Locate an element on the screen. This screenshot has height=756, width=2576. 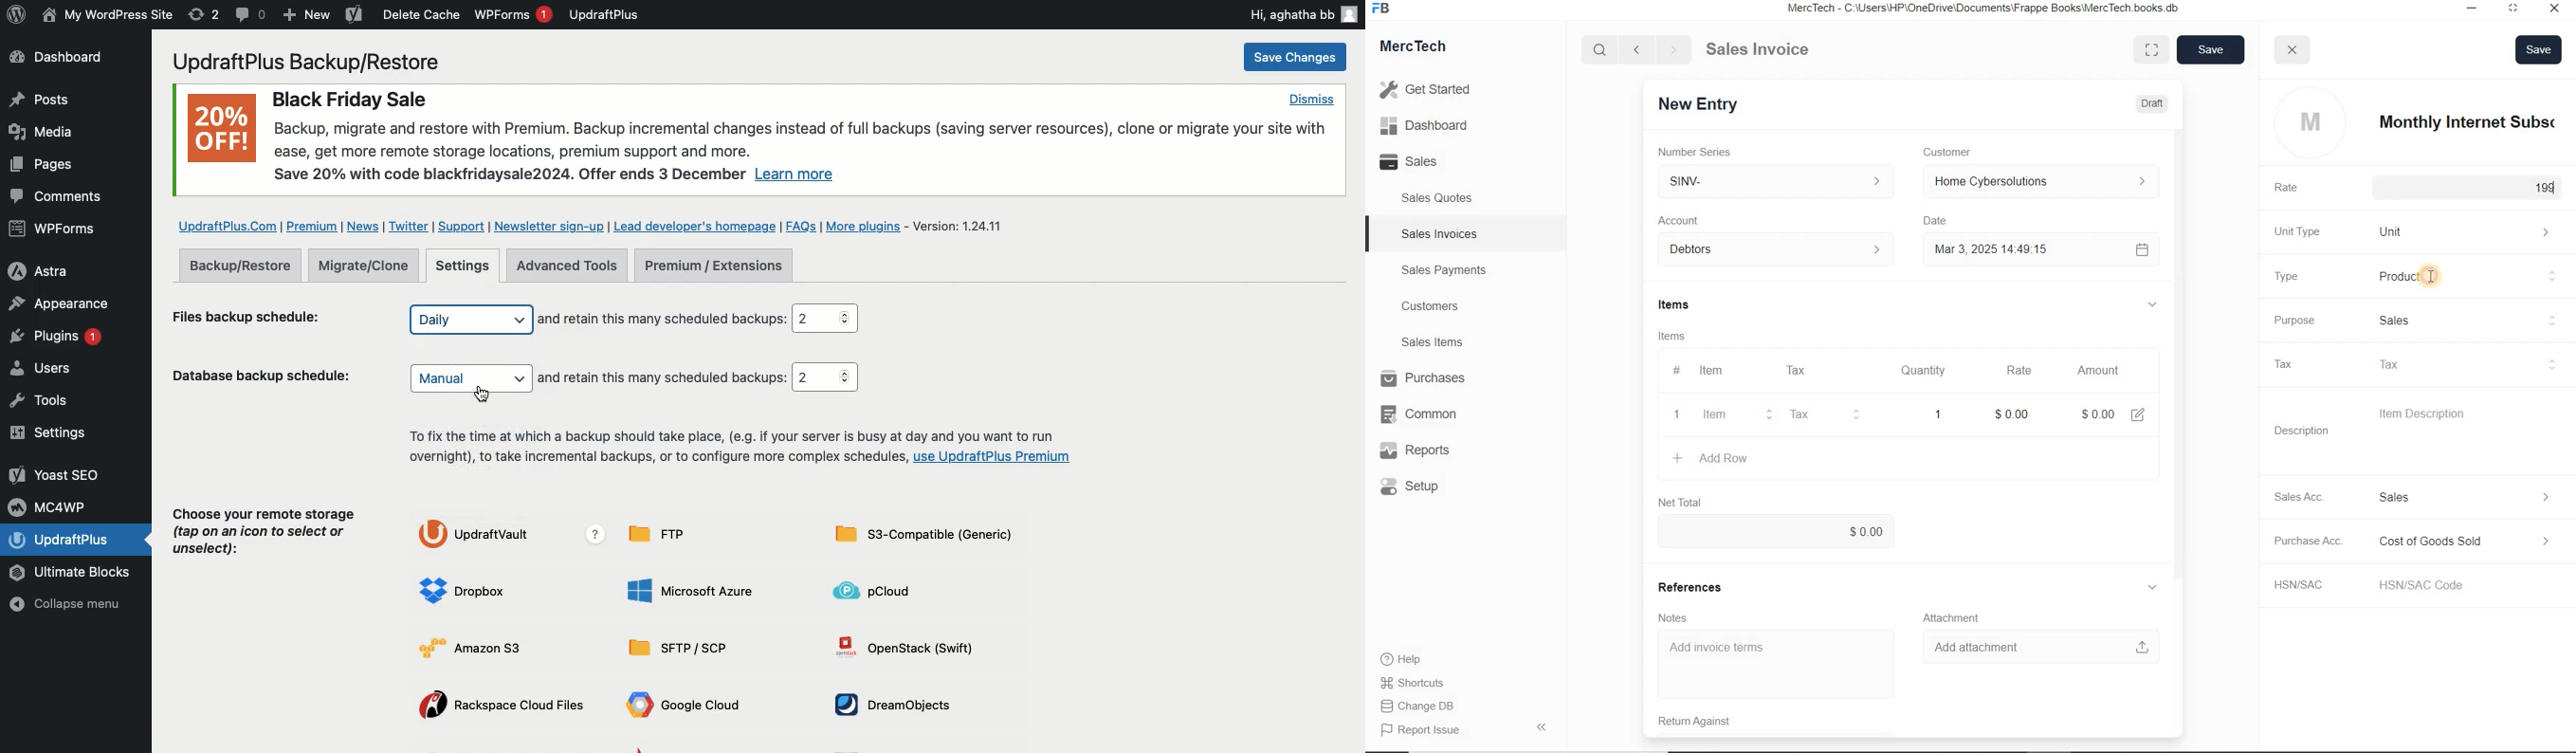
Tax is located at coordinates (1796, 370).